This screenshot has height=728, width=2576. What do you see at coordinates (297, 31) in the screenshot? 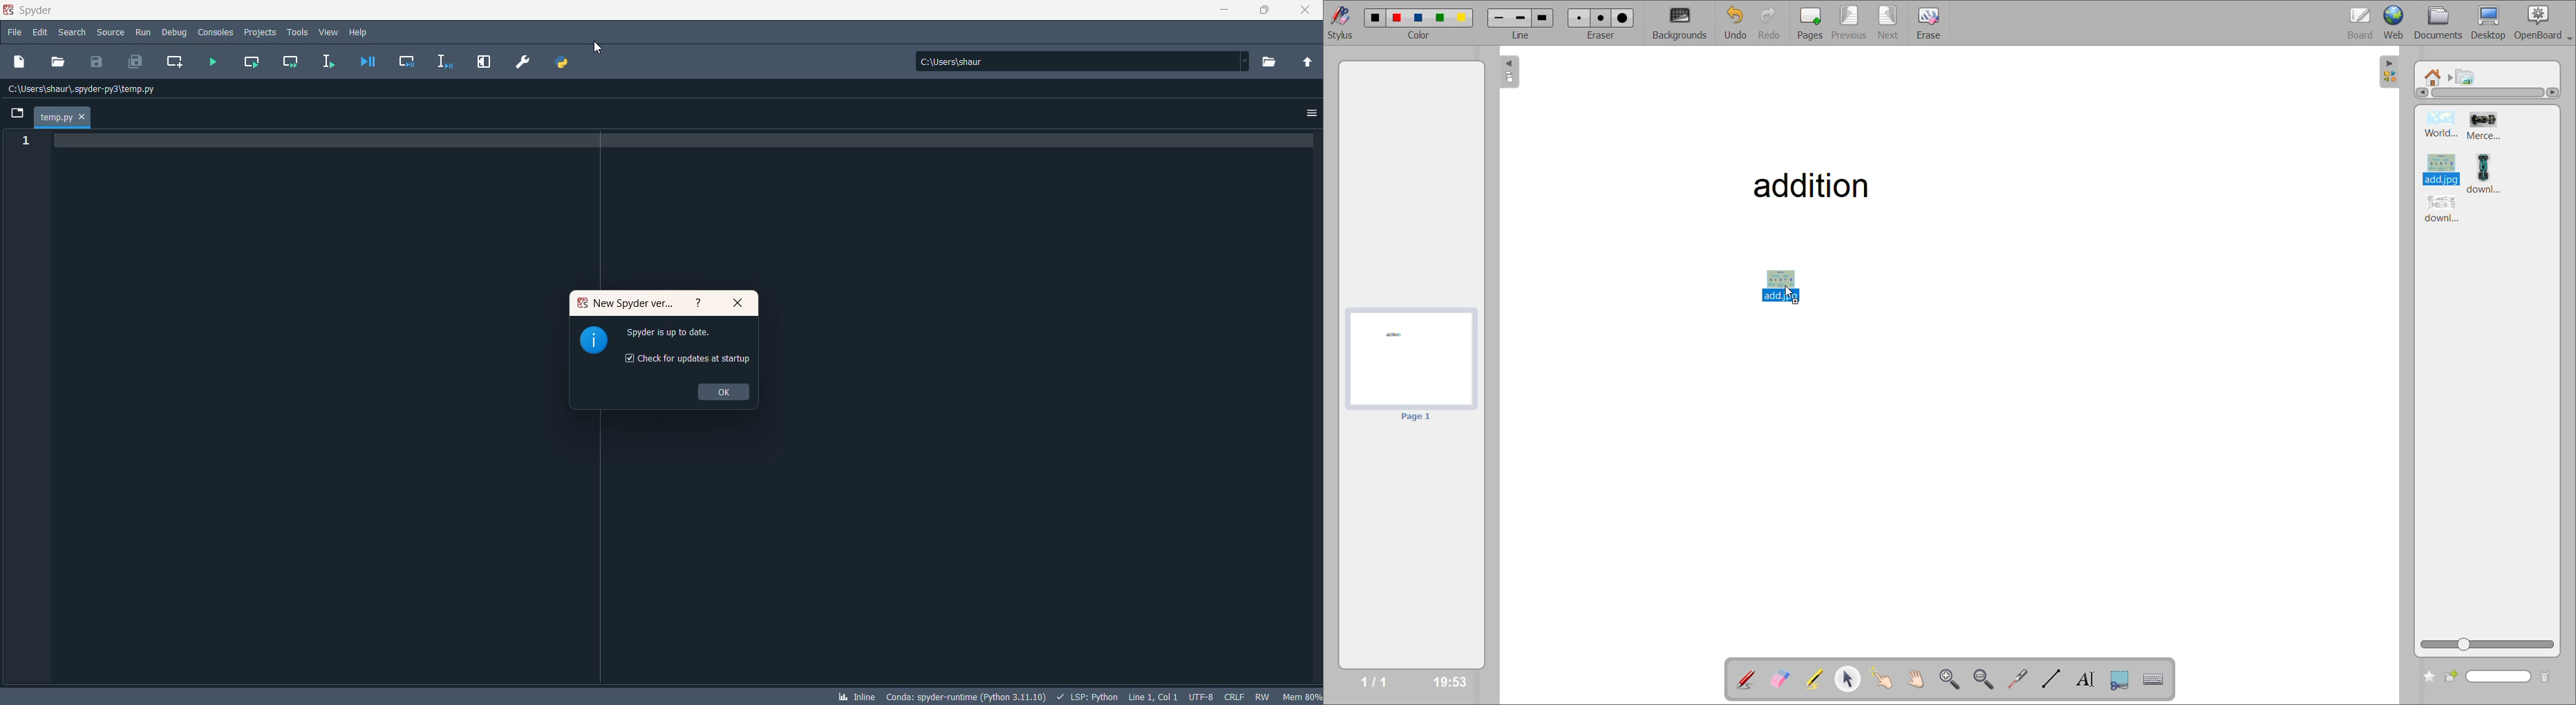
I see `tools` at bounding box center [297, 31].